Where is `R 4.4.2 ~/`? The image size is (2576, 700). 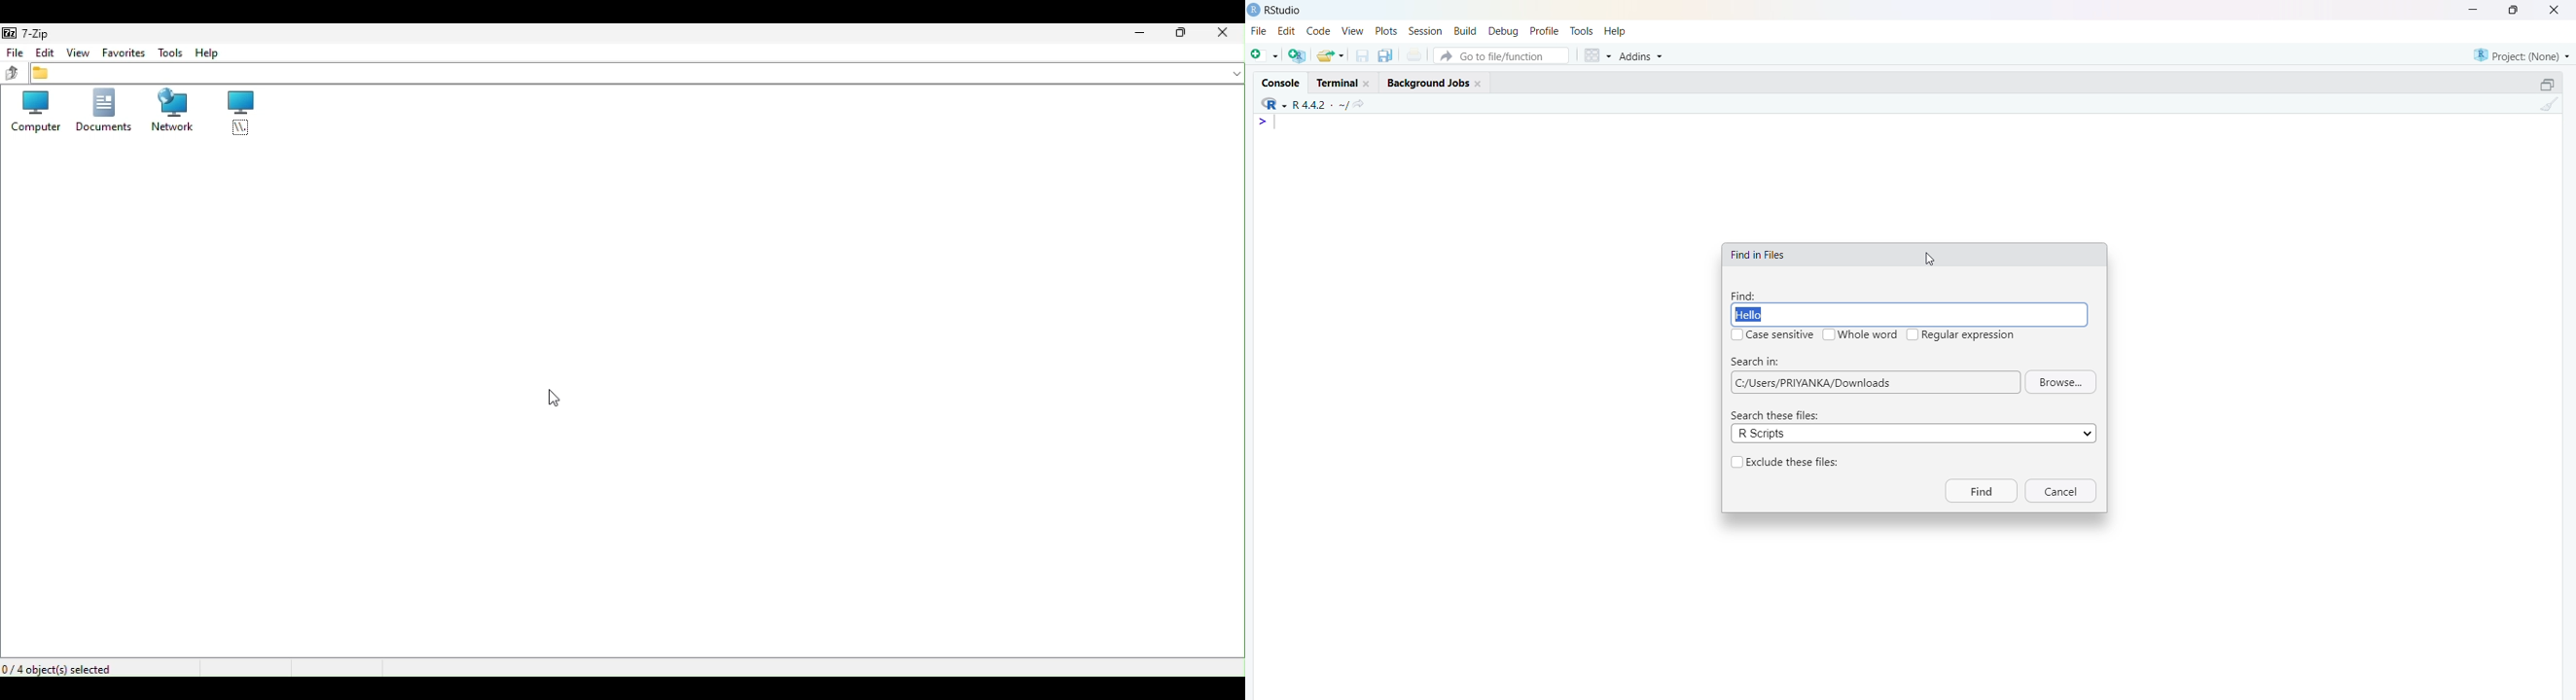 R 4.4.2 ~/ is located at coordinates (1321, 105).